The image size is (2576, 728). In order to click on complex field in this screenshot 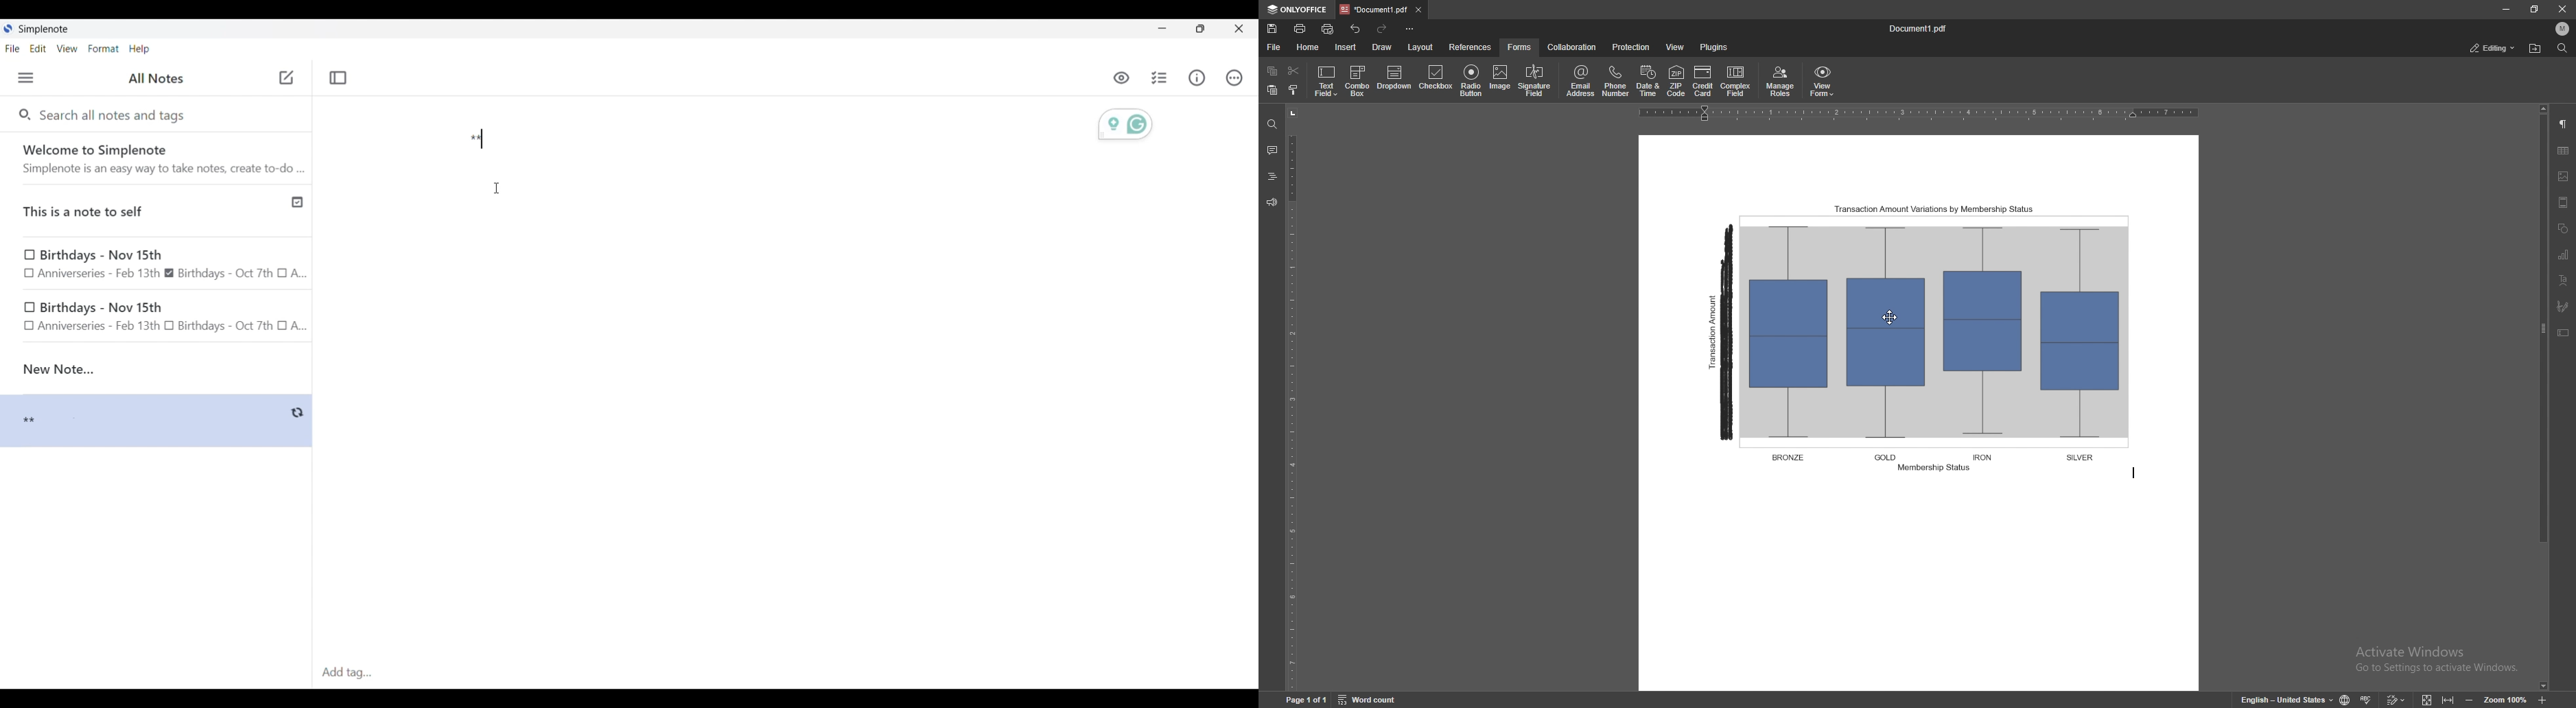, I will do `click(1737, 82)`.